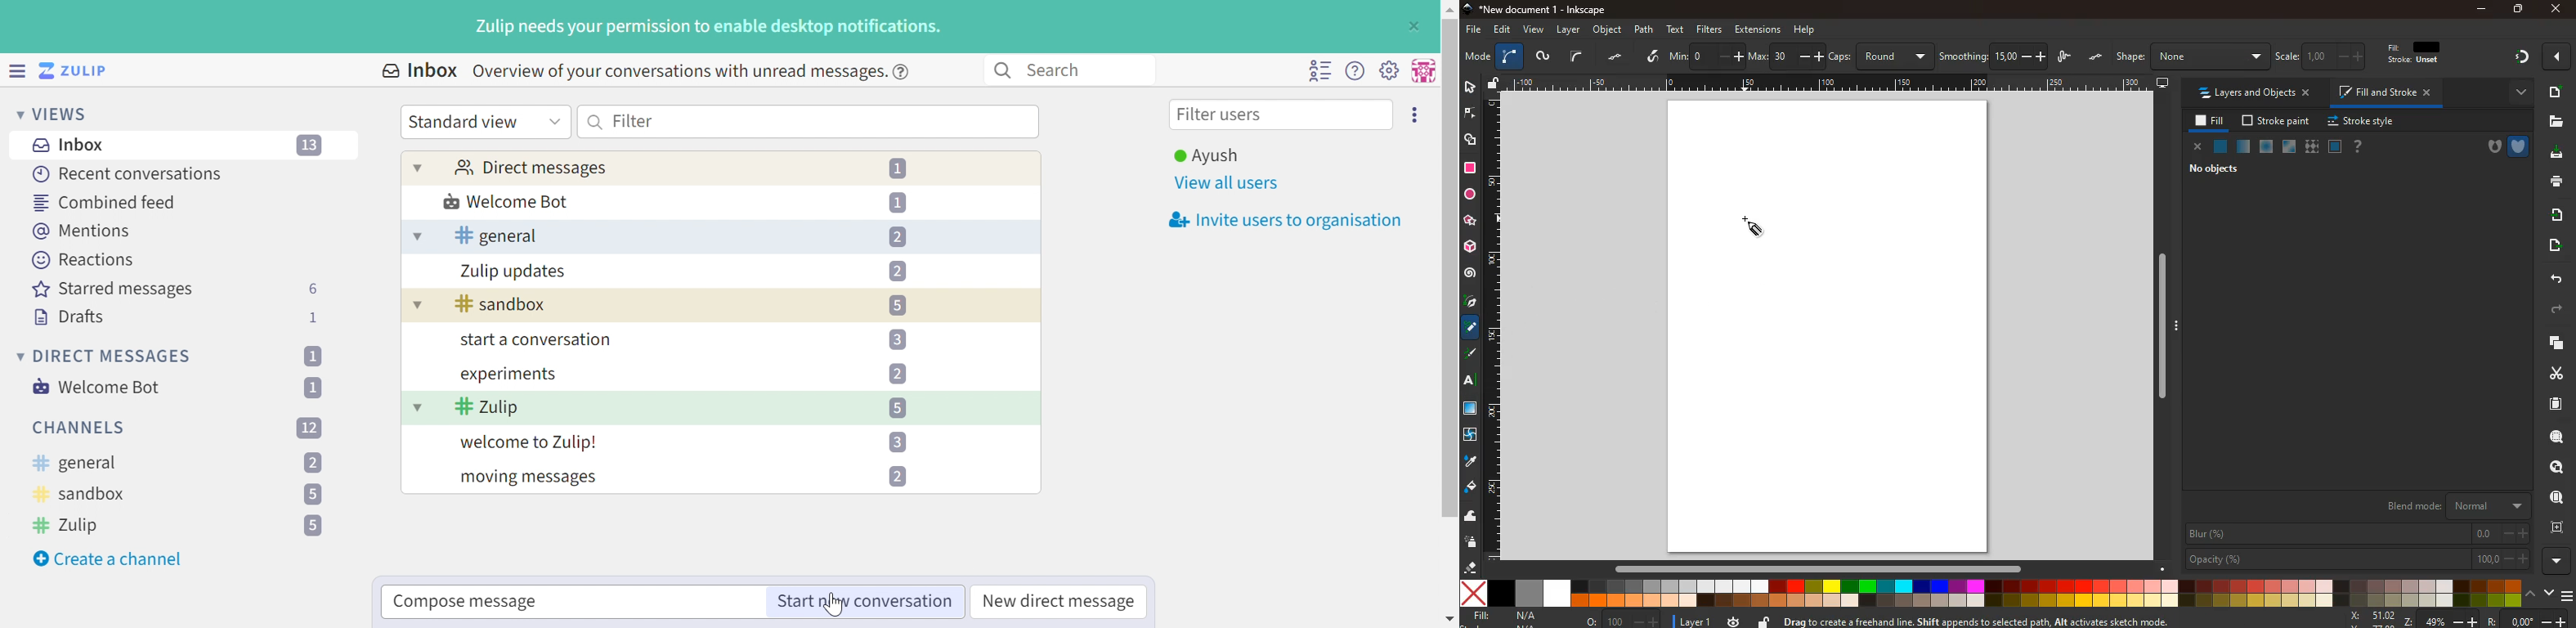 The image size is (2576, 644). What do you see at coordinates (1688, 621) in the screenshot?
I see `layer` at bounding box center [1688, 621].